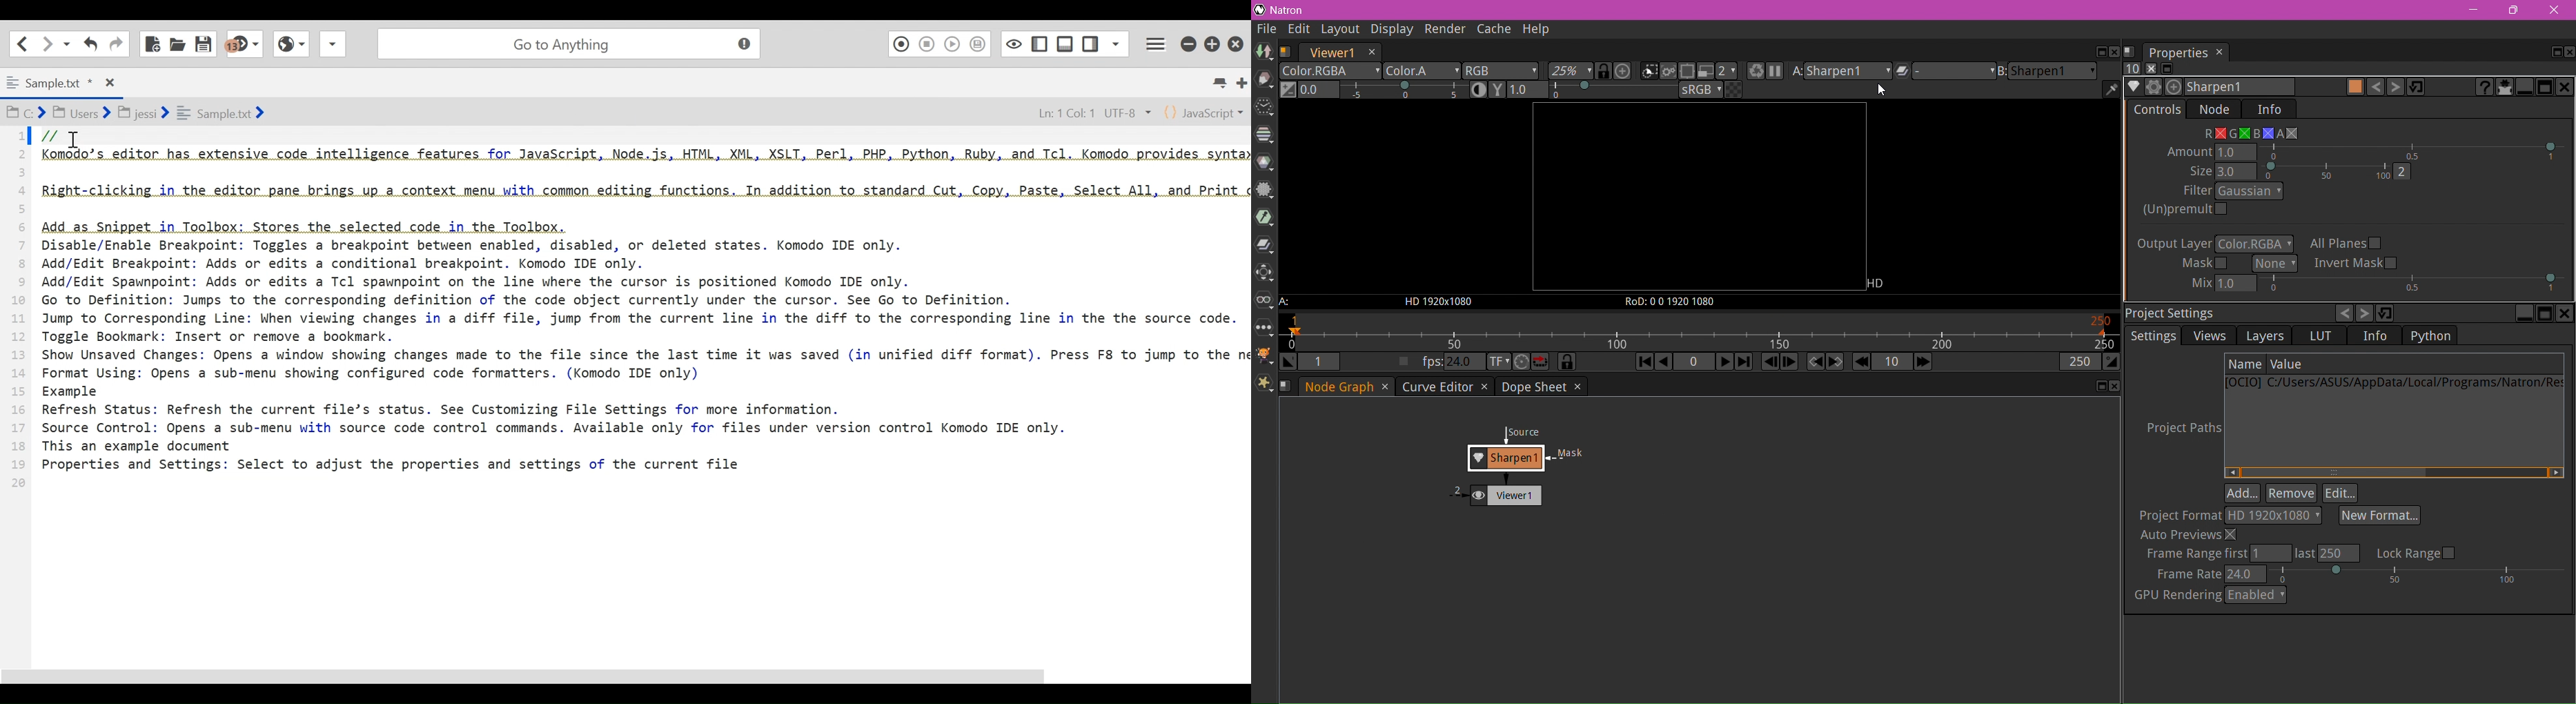 This screenshot has height=728, width=2576. I want to click on Record Macro, so click(901, 43).